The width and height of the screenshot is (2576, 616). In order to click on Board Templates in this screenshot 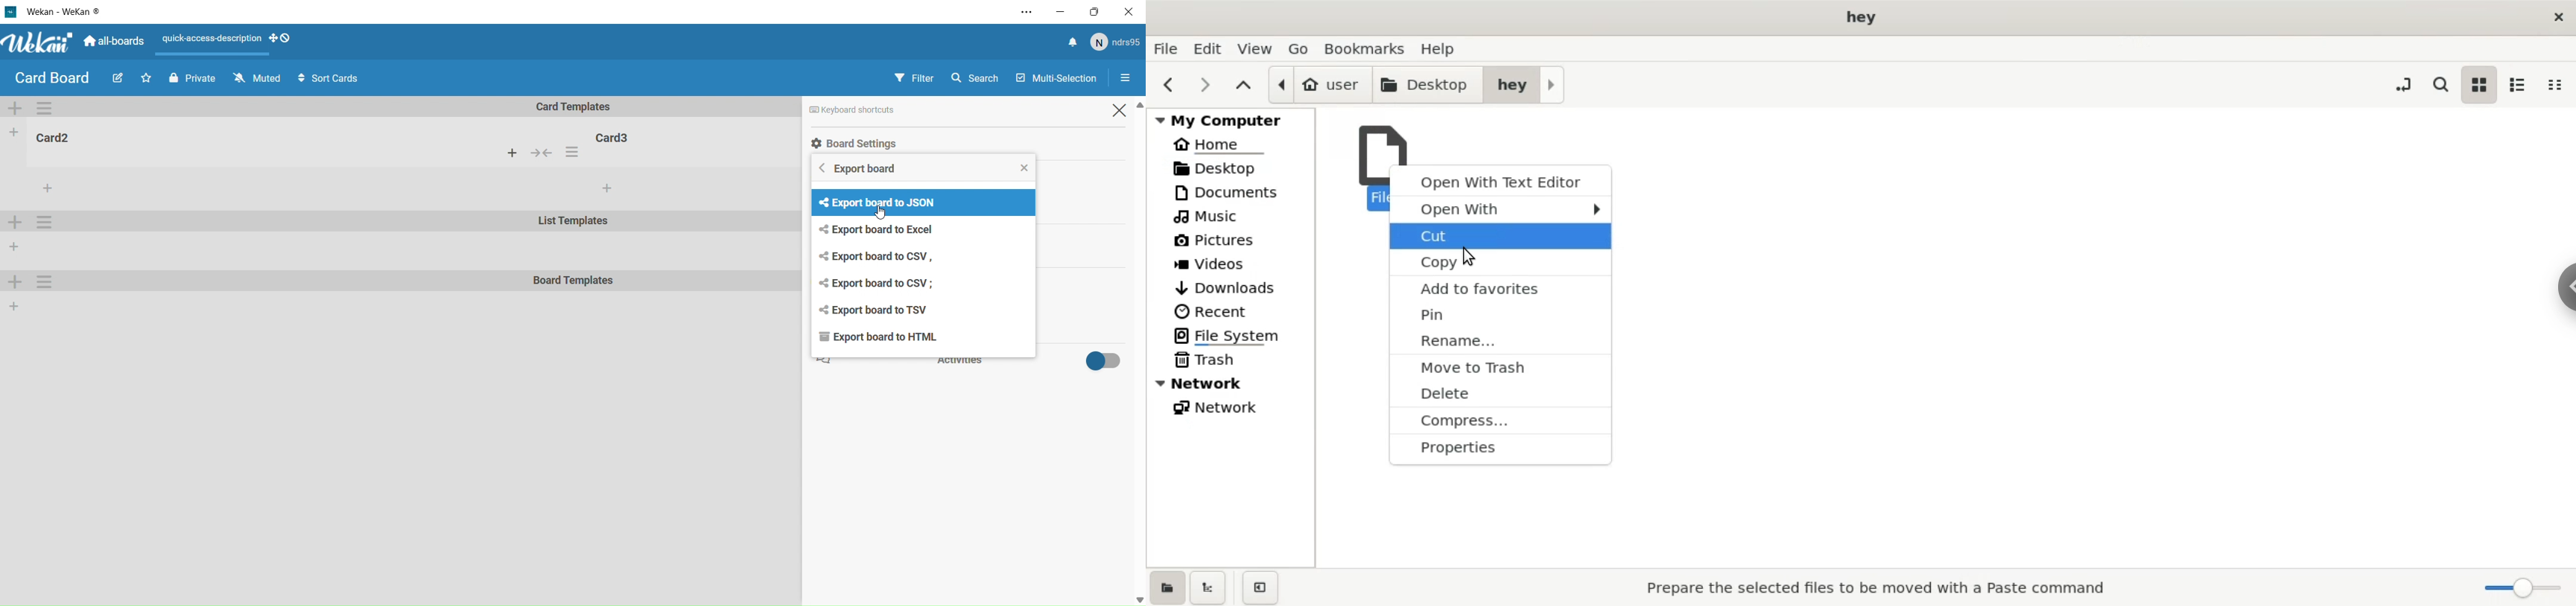, I will do `click(574, 282)`.